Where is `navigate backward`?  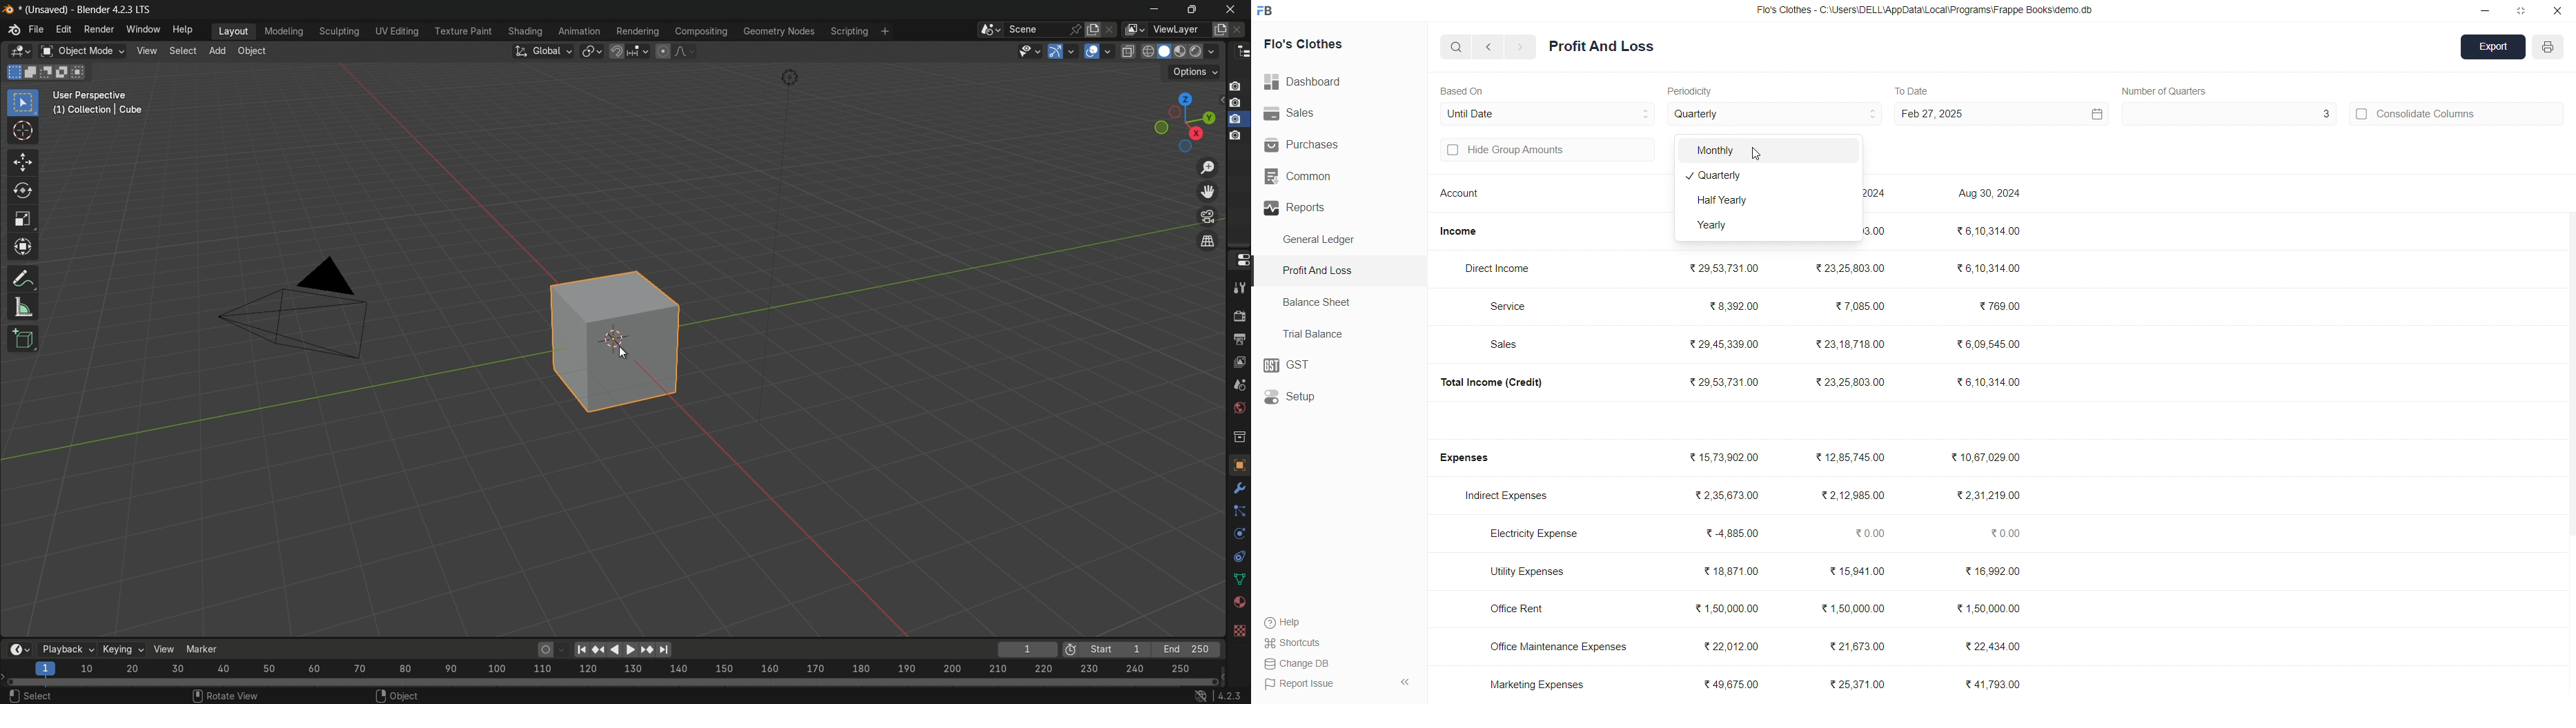
navigate backward is located at coordinates (1491, 46).